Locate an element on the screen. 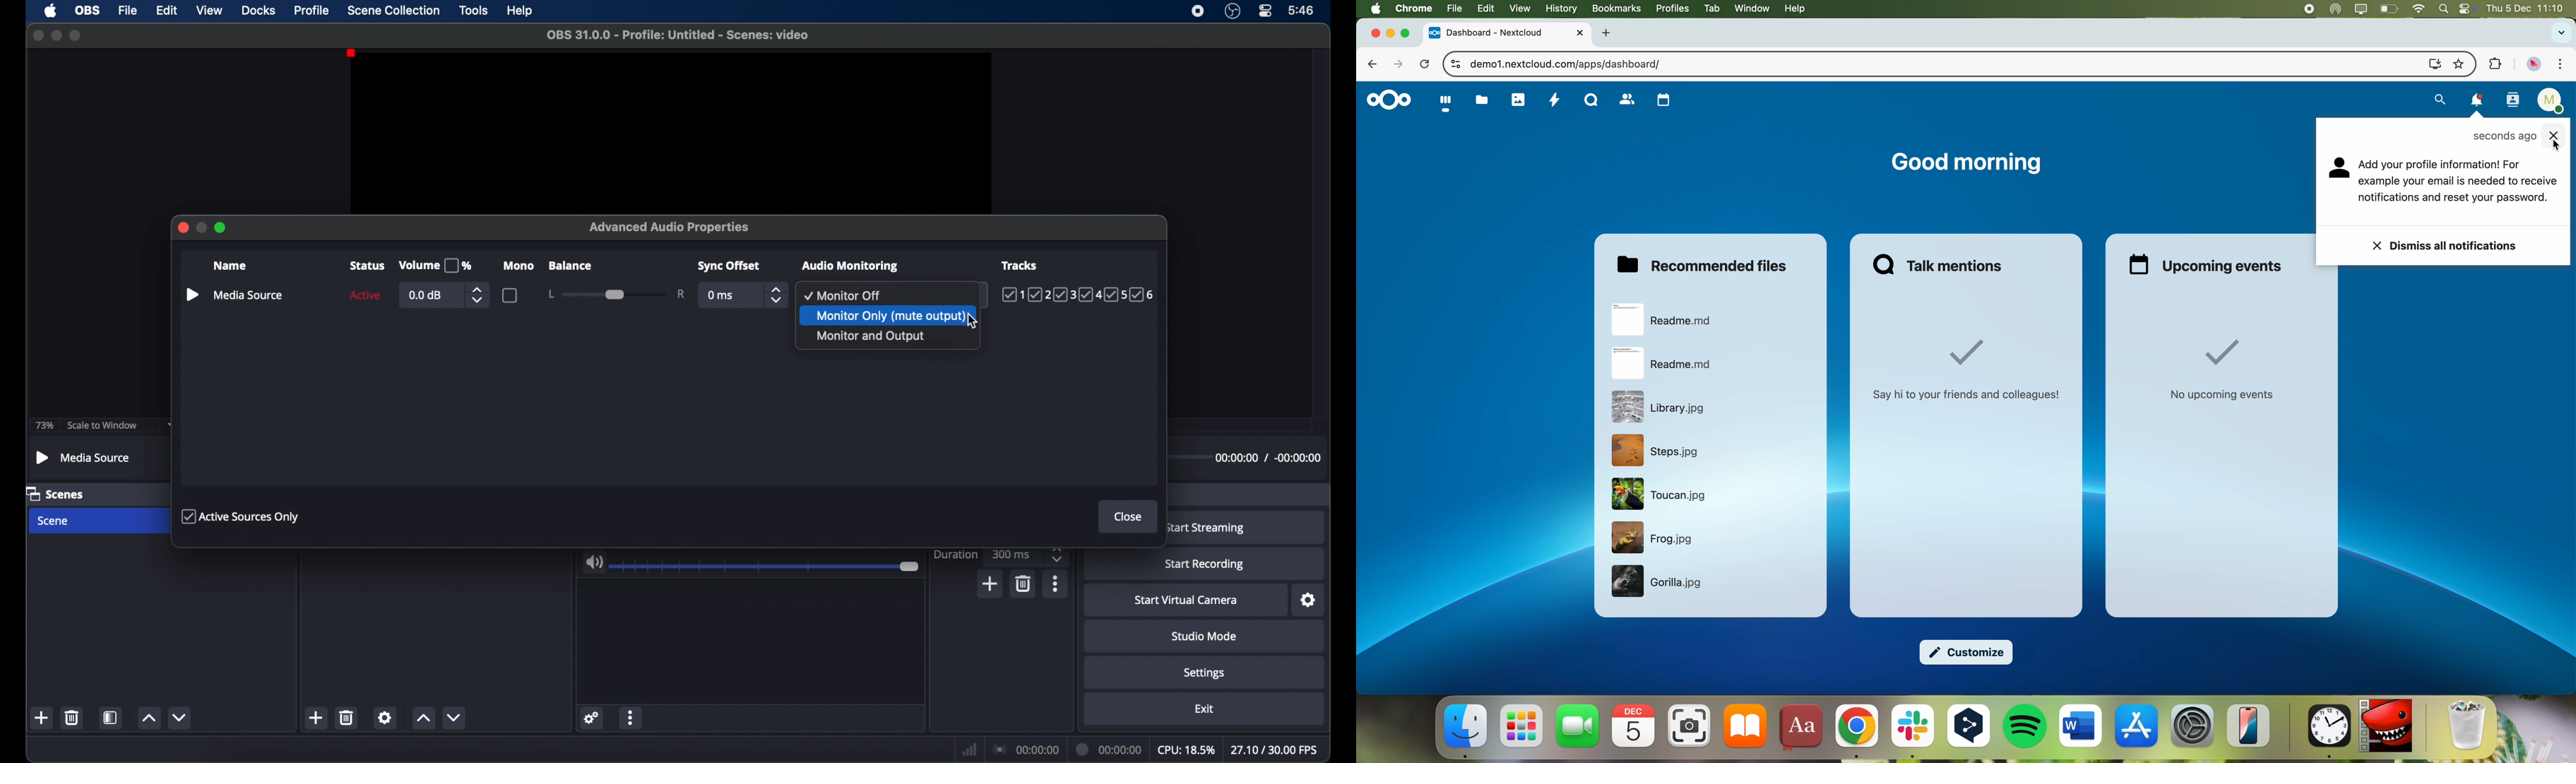 The height and width of the screenshot is (784, 2576). decrement is located at coordinates (453, 716).